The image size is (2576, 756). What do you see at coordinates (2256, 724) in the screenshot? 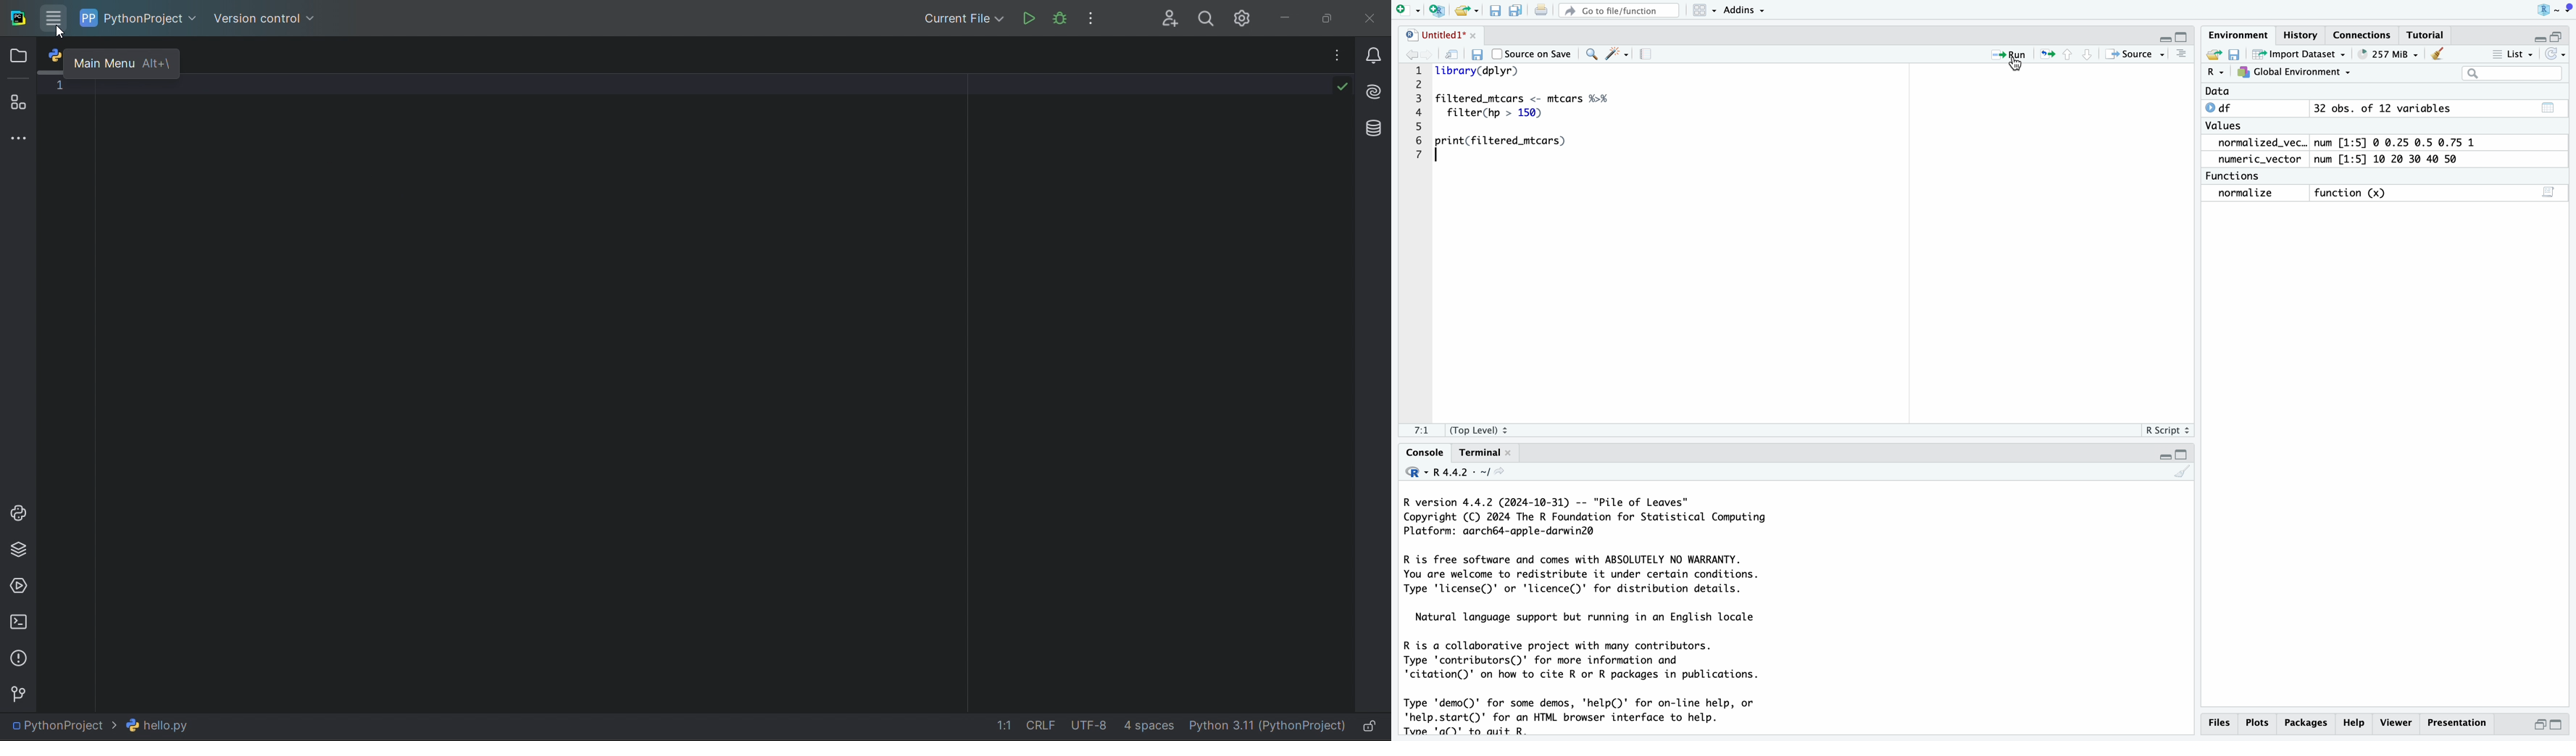
I see `Plots` at bounding box center [2256, 724].